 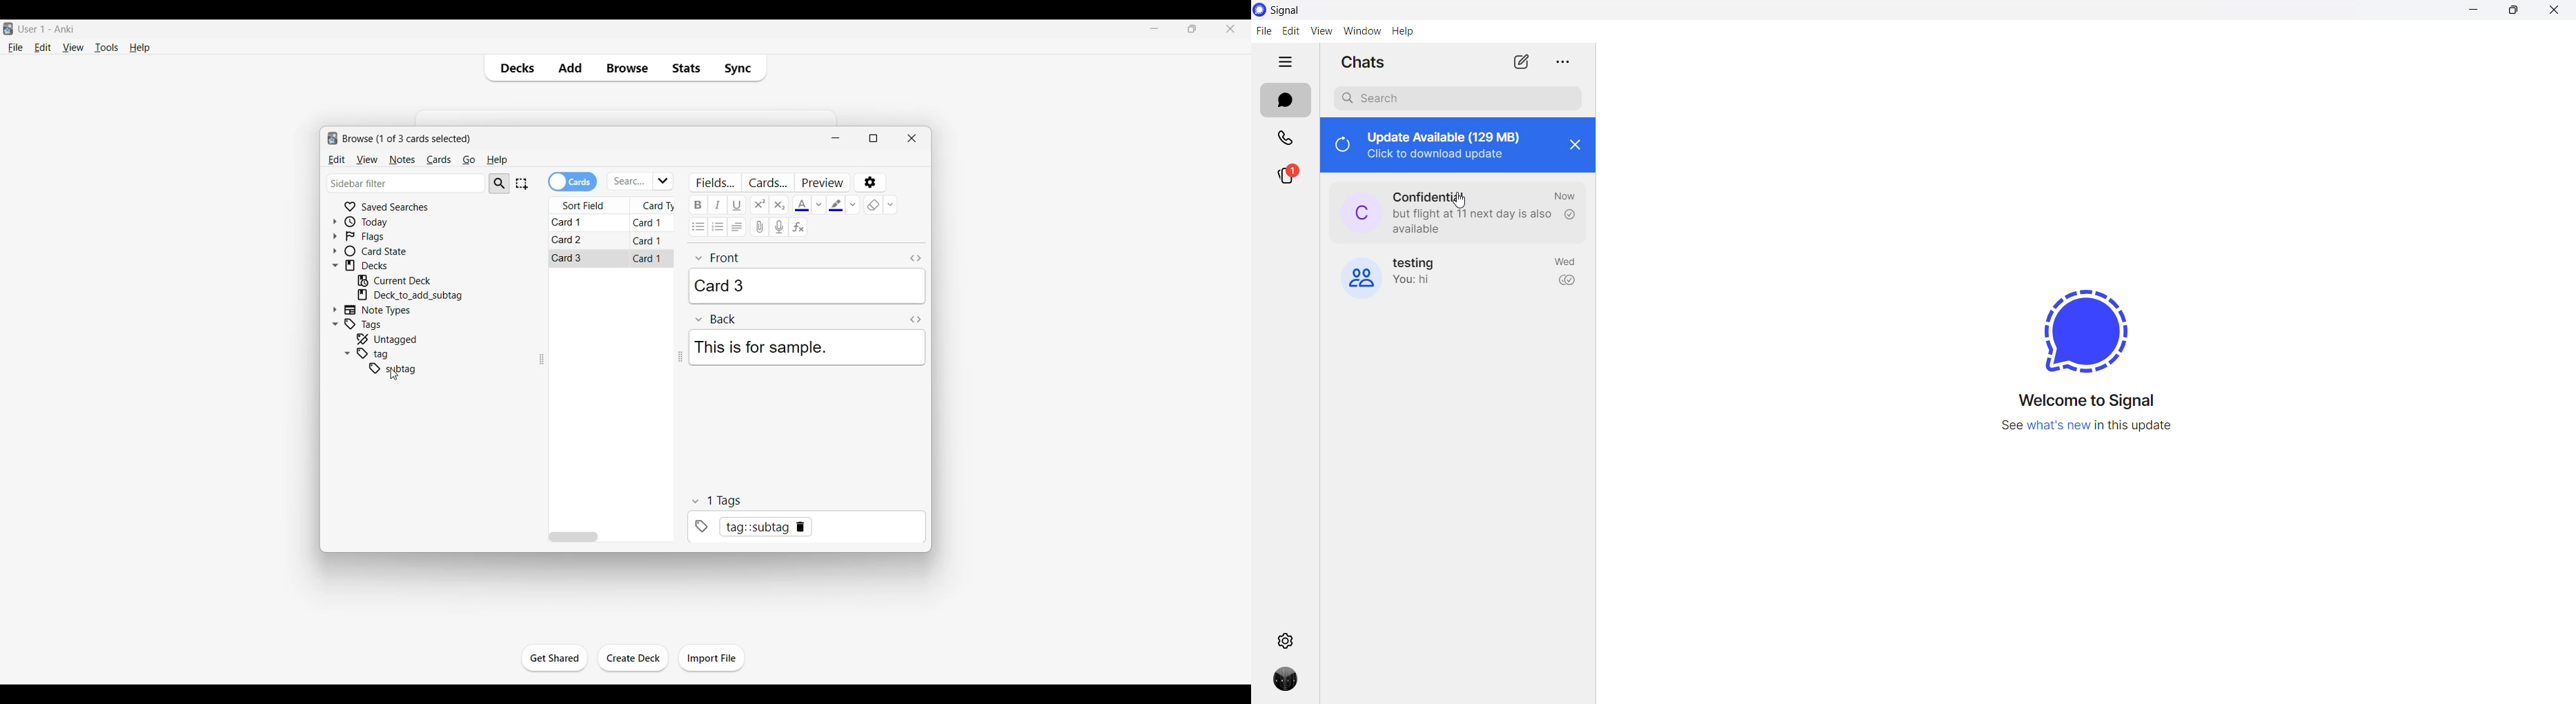 I want to click on Show window in, so click(x=874, y=138).